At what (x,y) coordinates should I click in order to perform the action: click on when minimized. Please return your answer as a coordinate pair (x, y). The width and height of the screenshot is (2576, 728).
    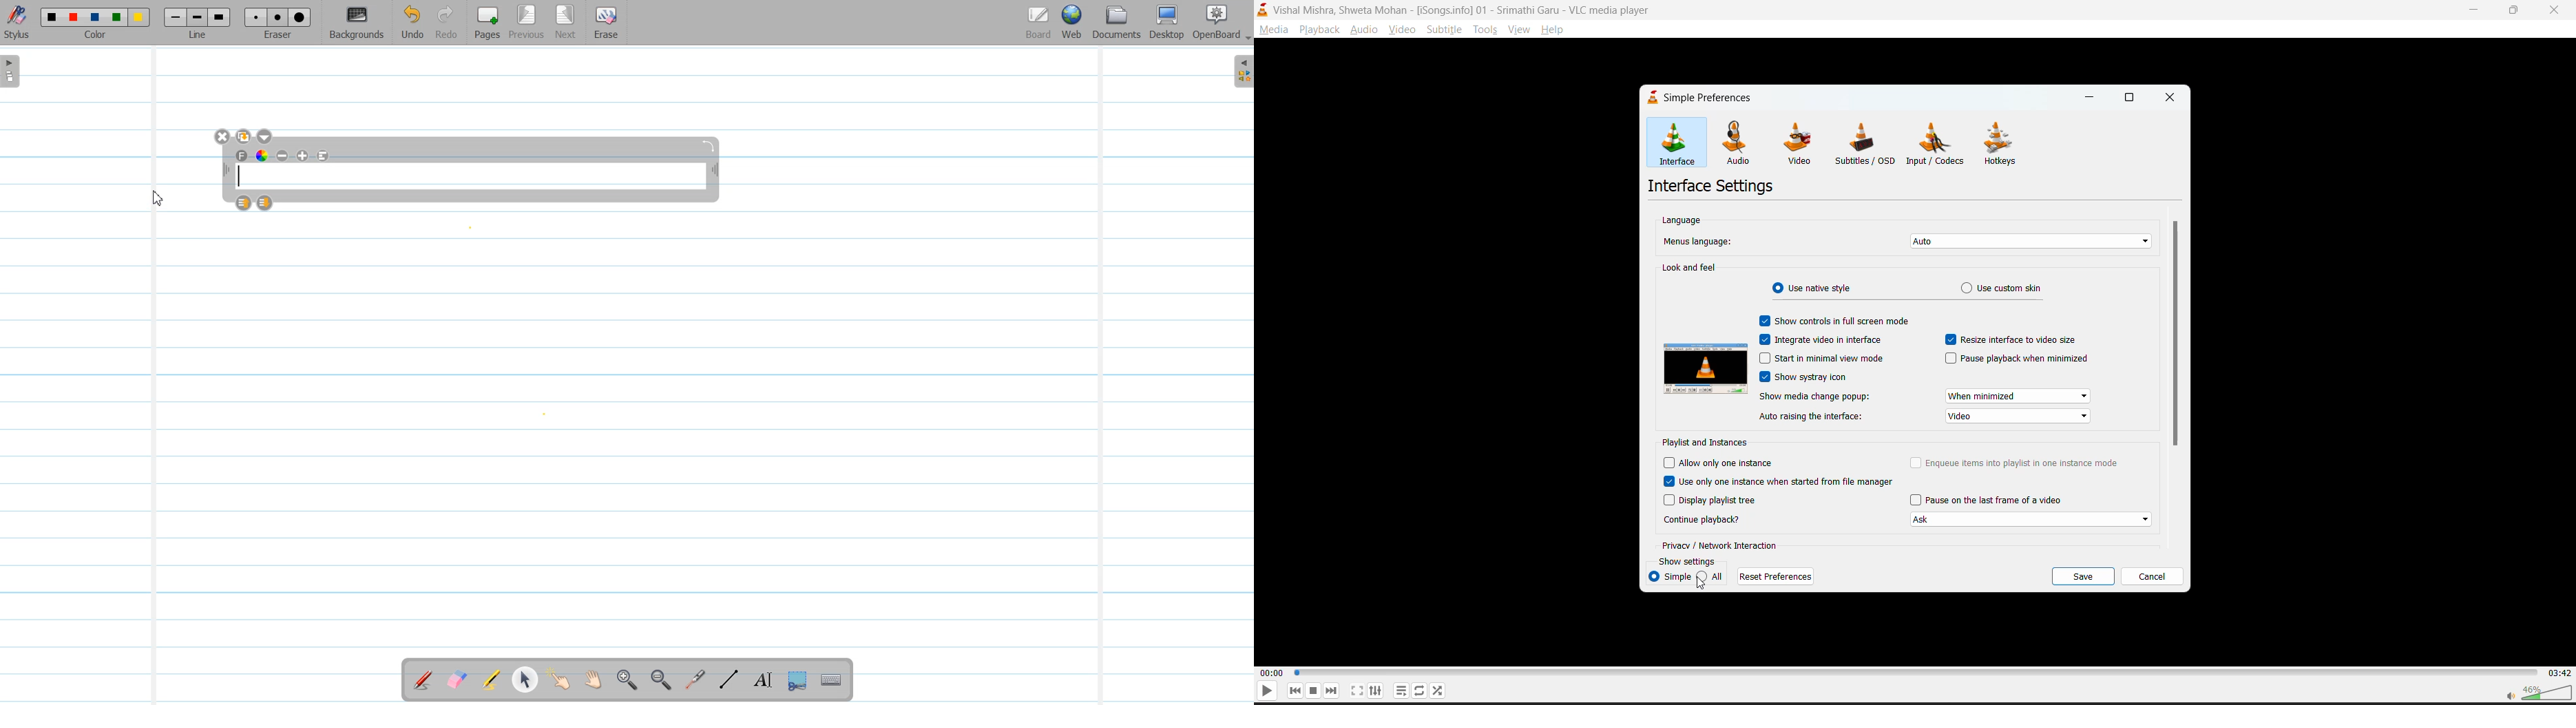
    Looking at the image, I should click on (2018, 397).